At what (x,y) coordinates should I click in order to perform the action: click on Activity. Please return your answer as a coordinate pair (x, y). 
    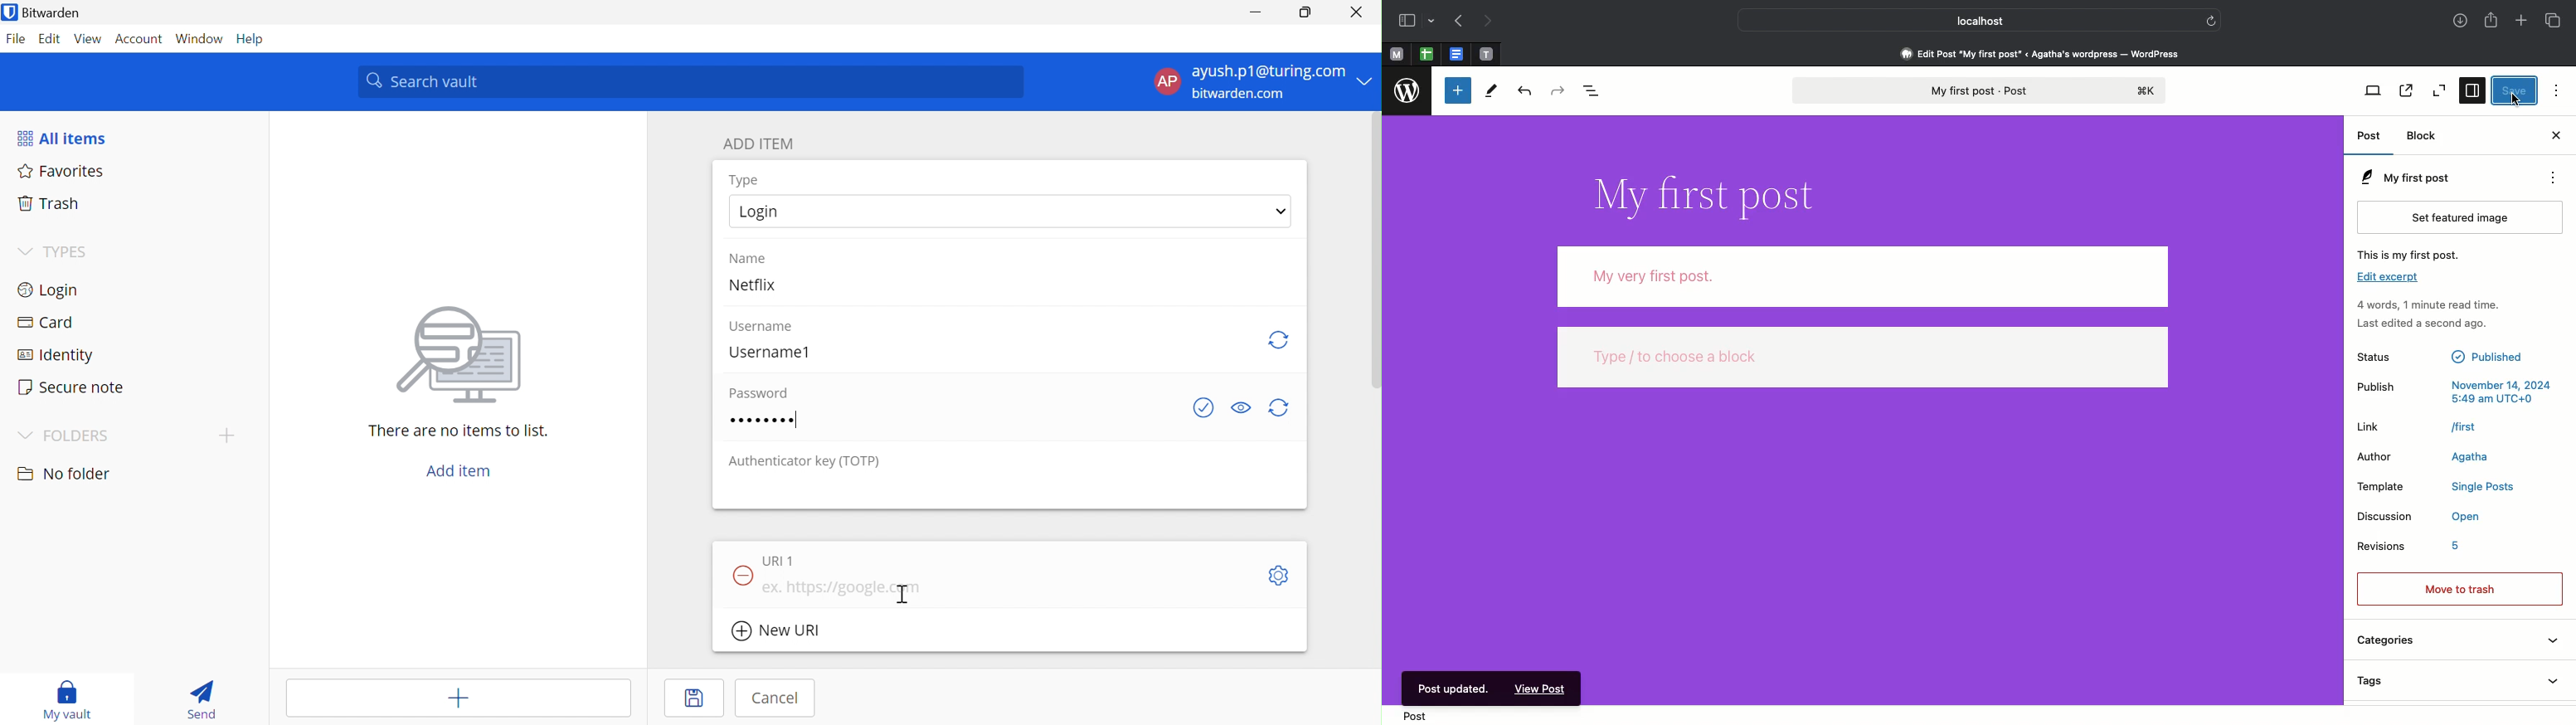
    Looking at the image, I should click on (2428, 305).